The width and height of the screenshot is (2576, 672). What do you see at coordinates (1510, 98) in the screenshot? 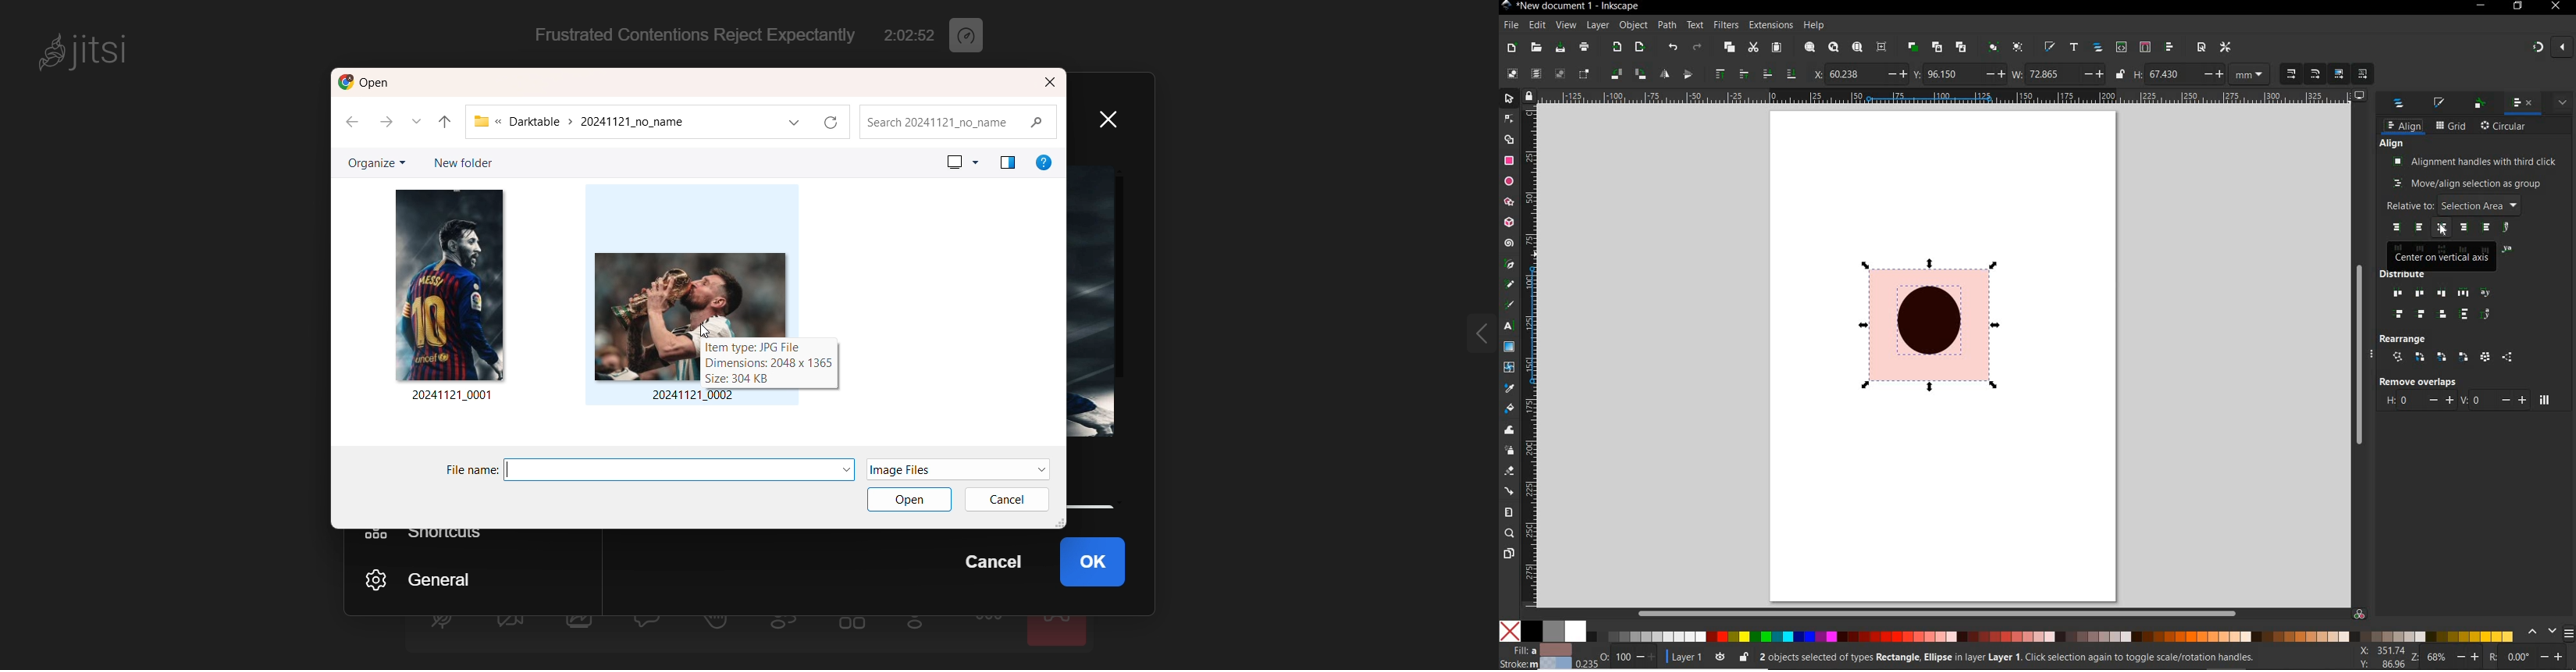
I see `select tool` at bounding box center [1510, 98].